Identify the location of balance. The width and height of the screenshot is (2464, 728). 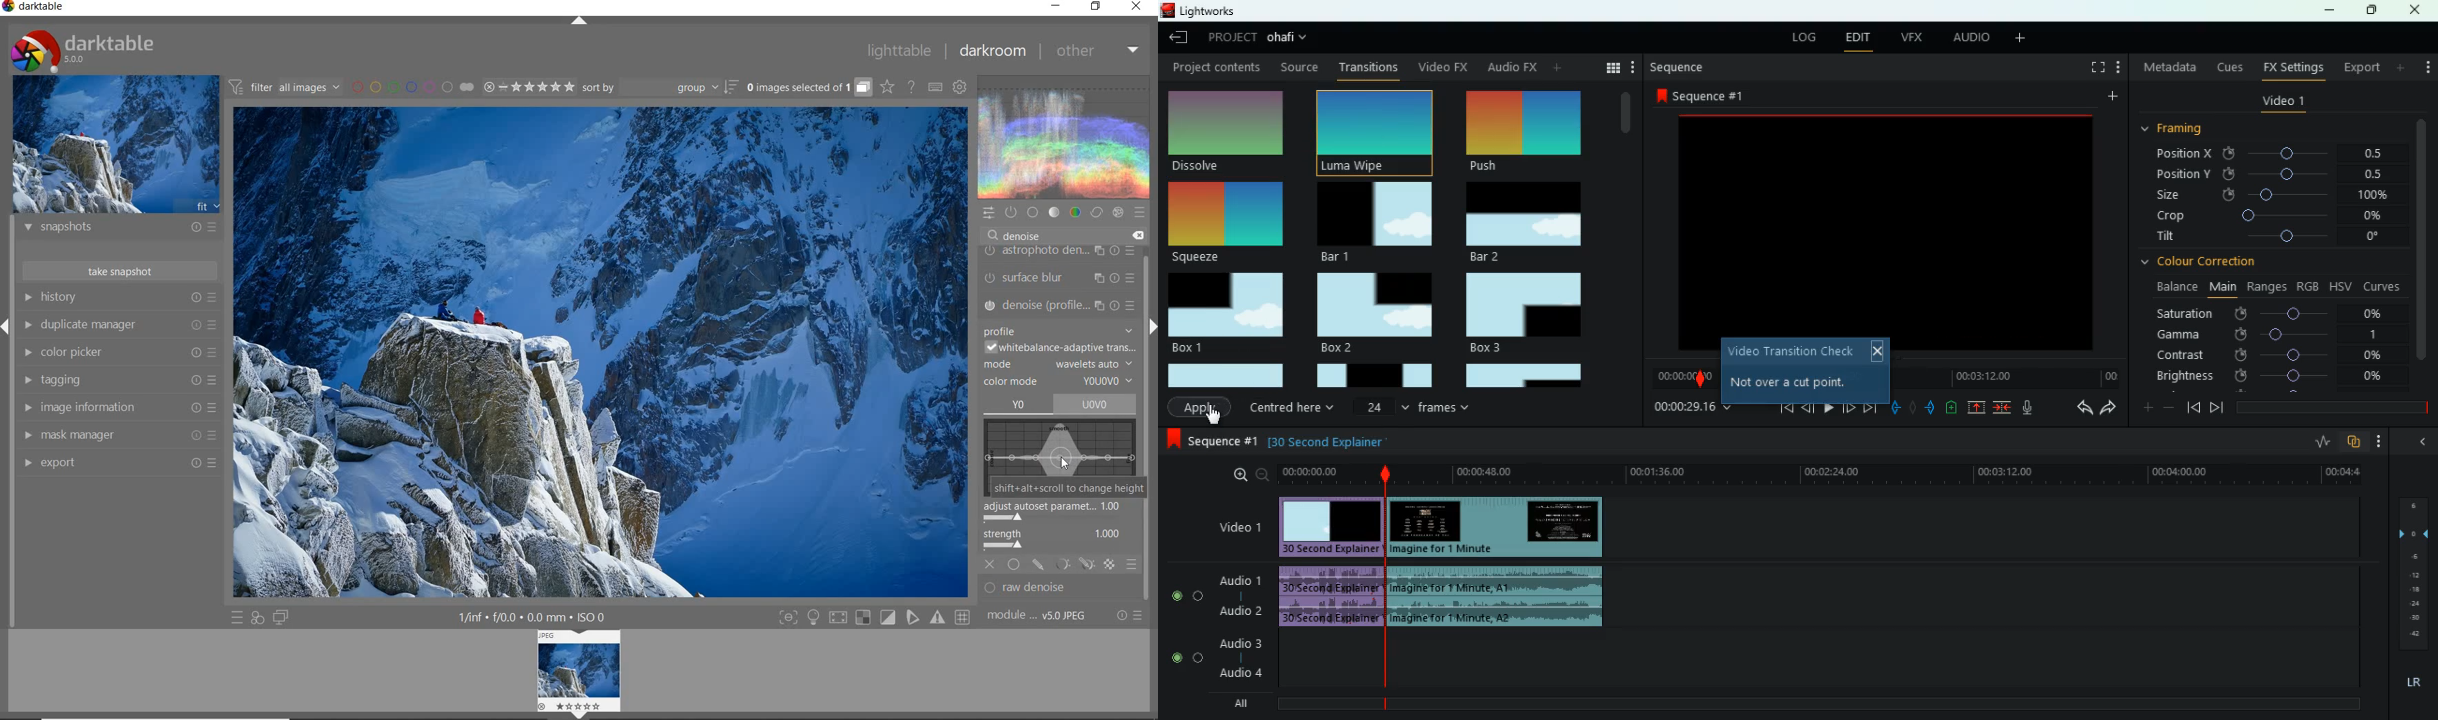
(2174, 287).